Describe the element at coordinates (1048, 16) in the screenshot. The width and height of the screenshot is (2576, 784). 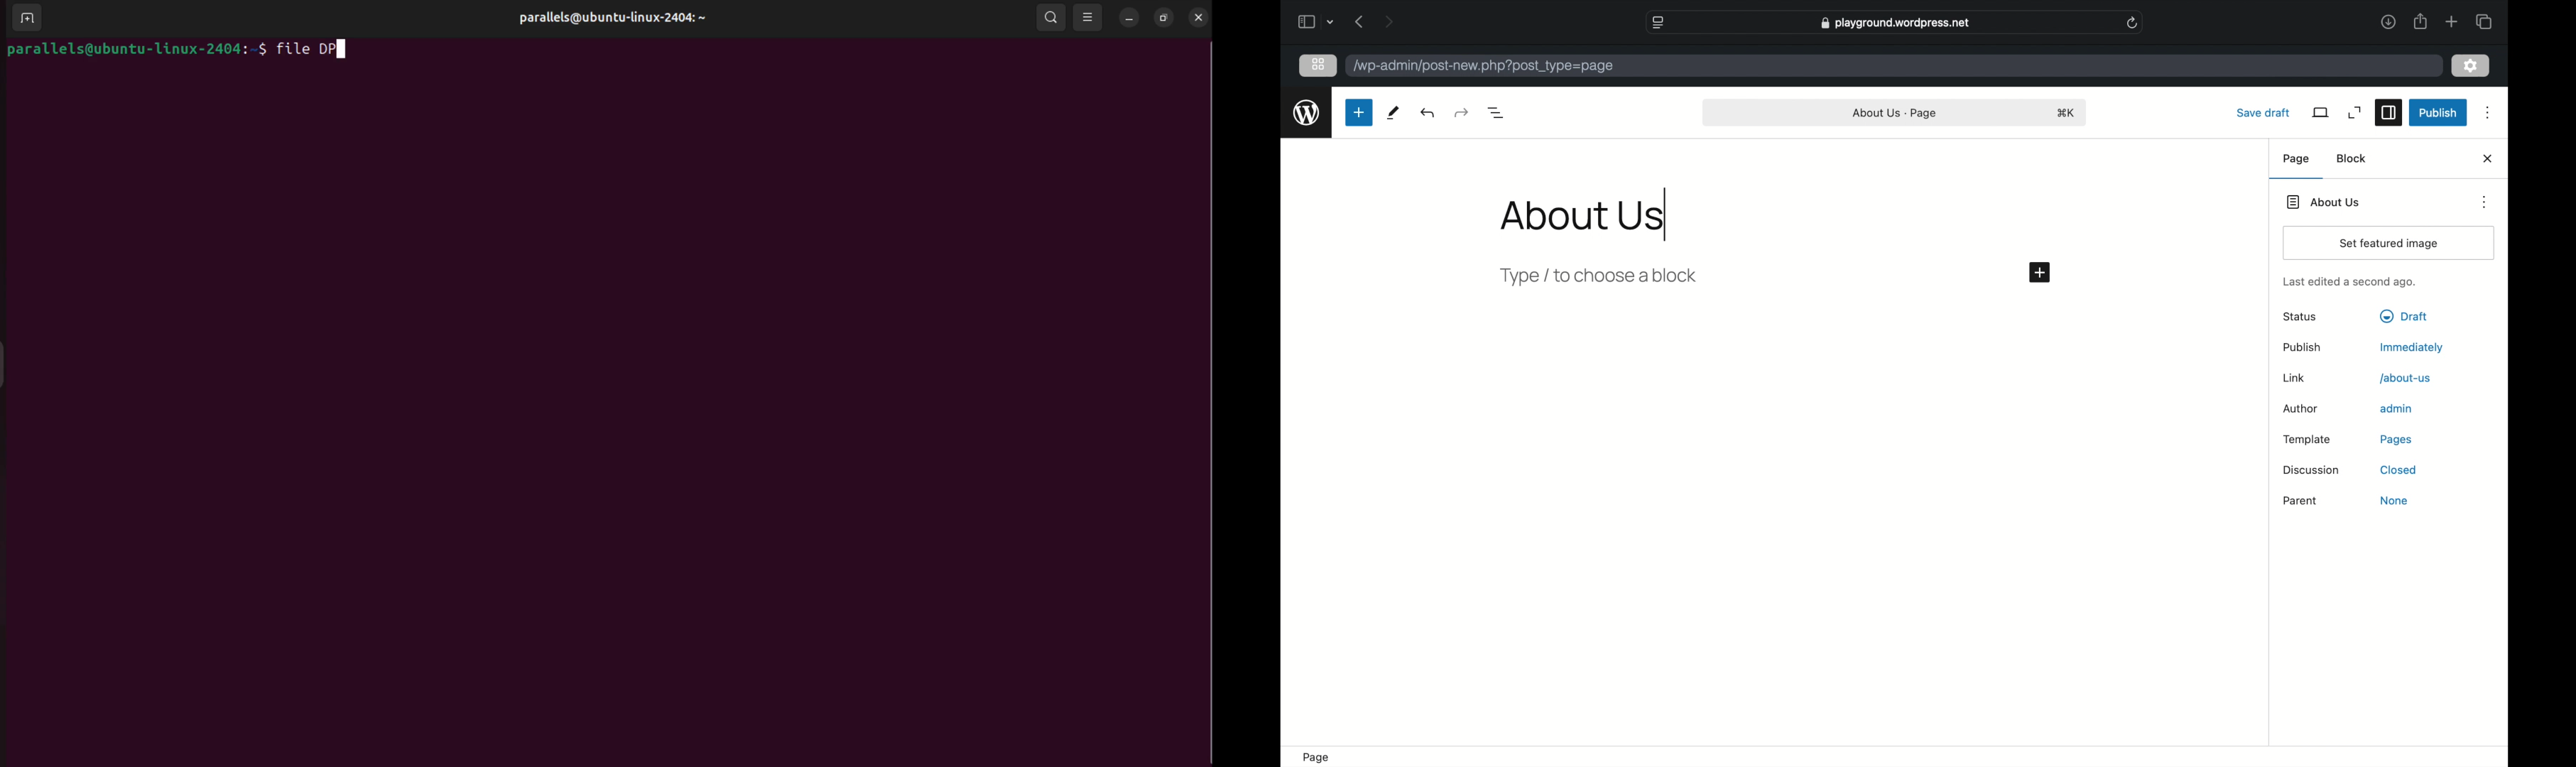
I see `search` at that location.